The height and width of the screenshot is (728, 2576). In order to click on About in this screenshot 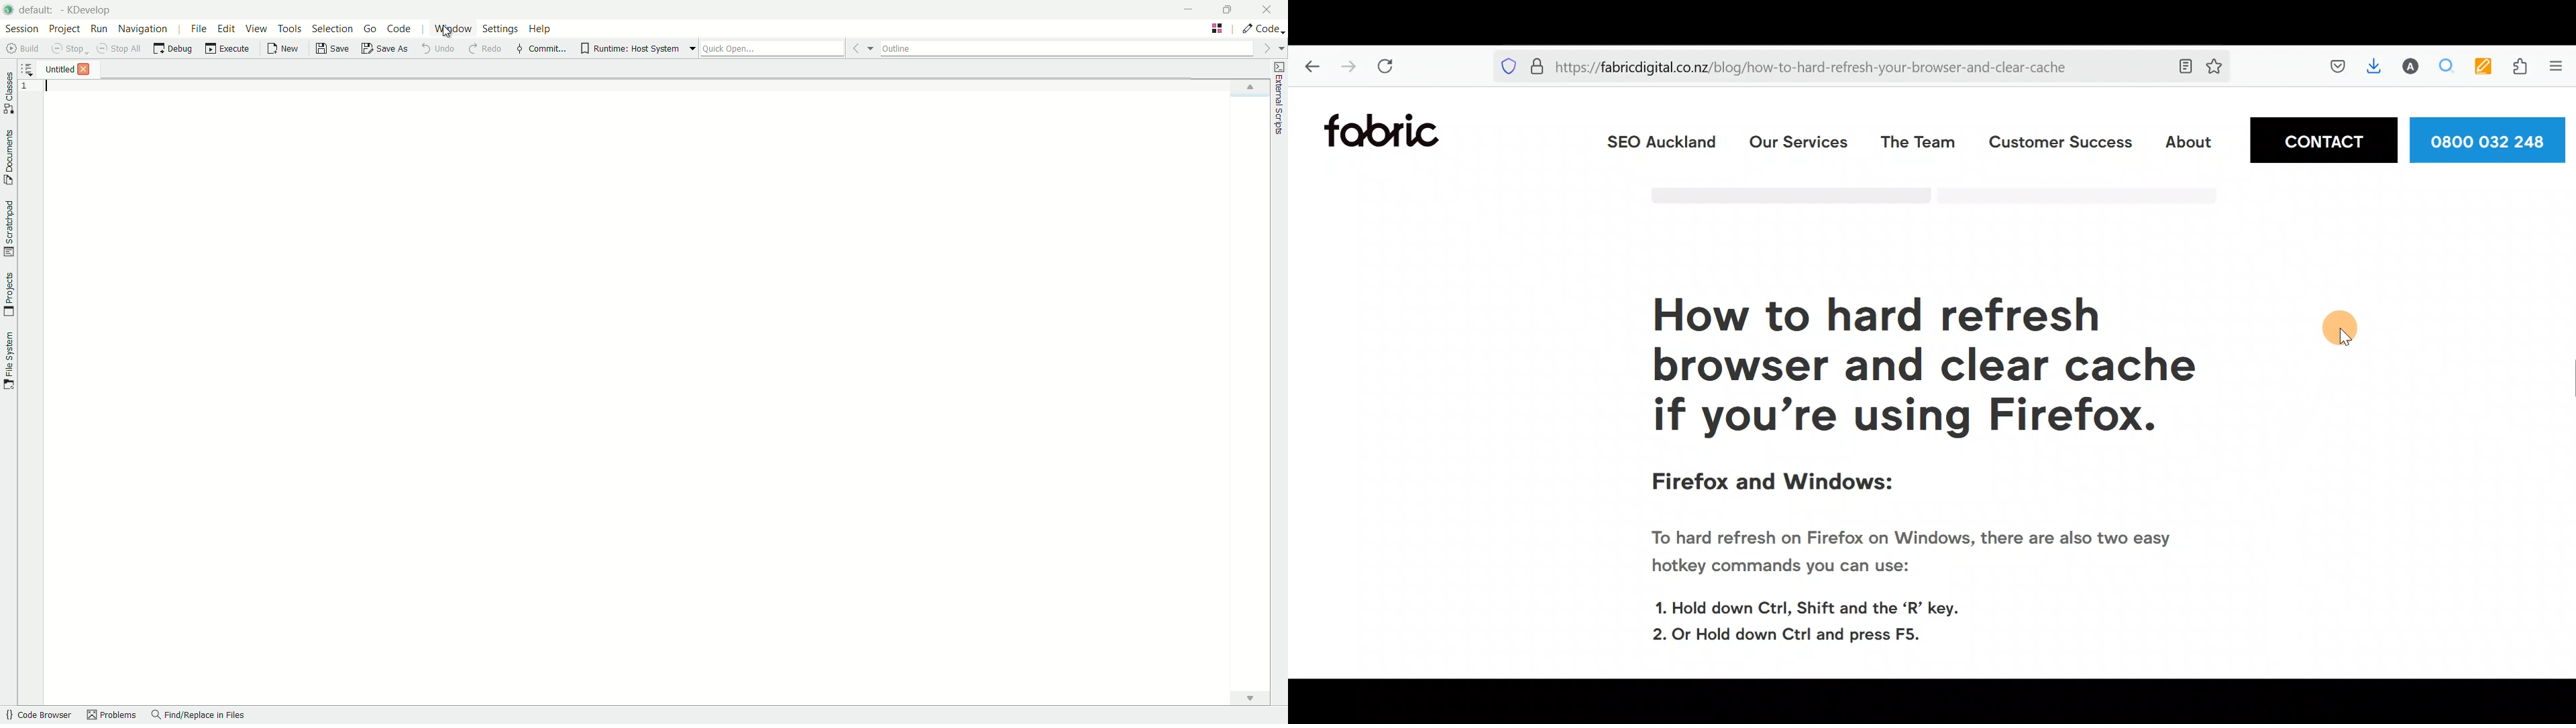, I will do `click(2187, 141)`.